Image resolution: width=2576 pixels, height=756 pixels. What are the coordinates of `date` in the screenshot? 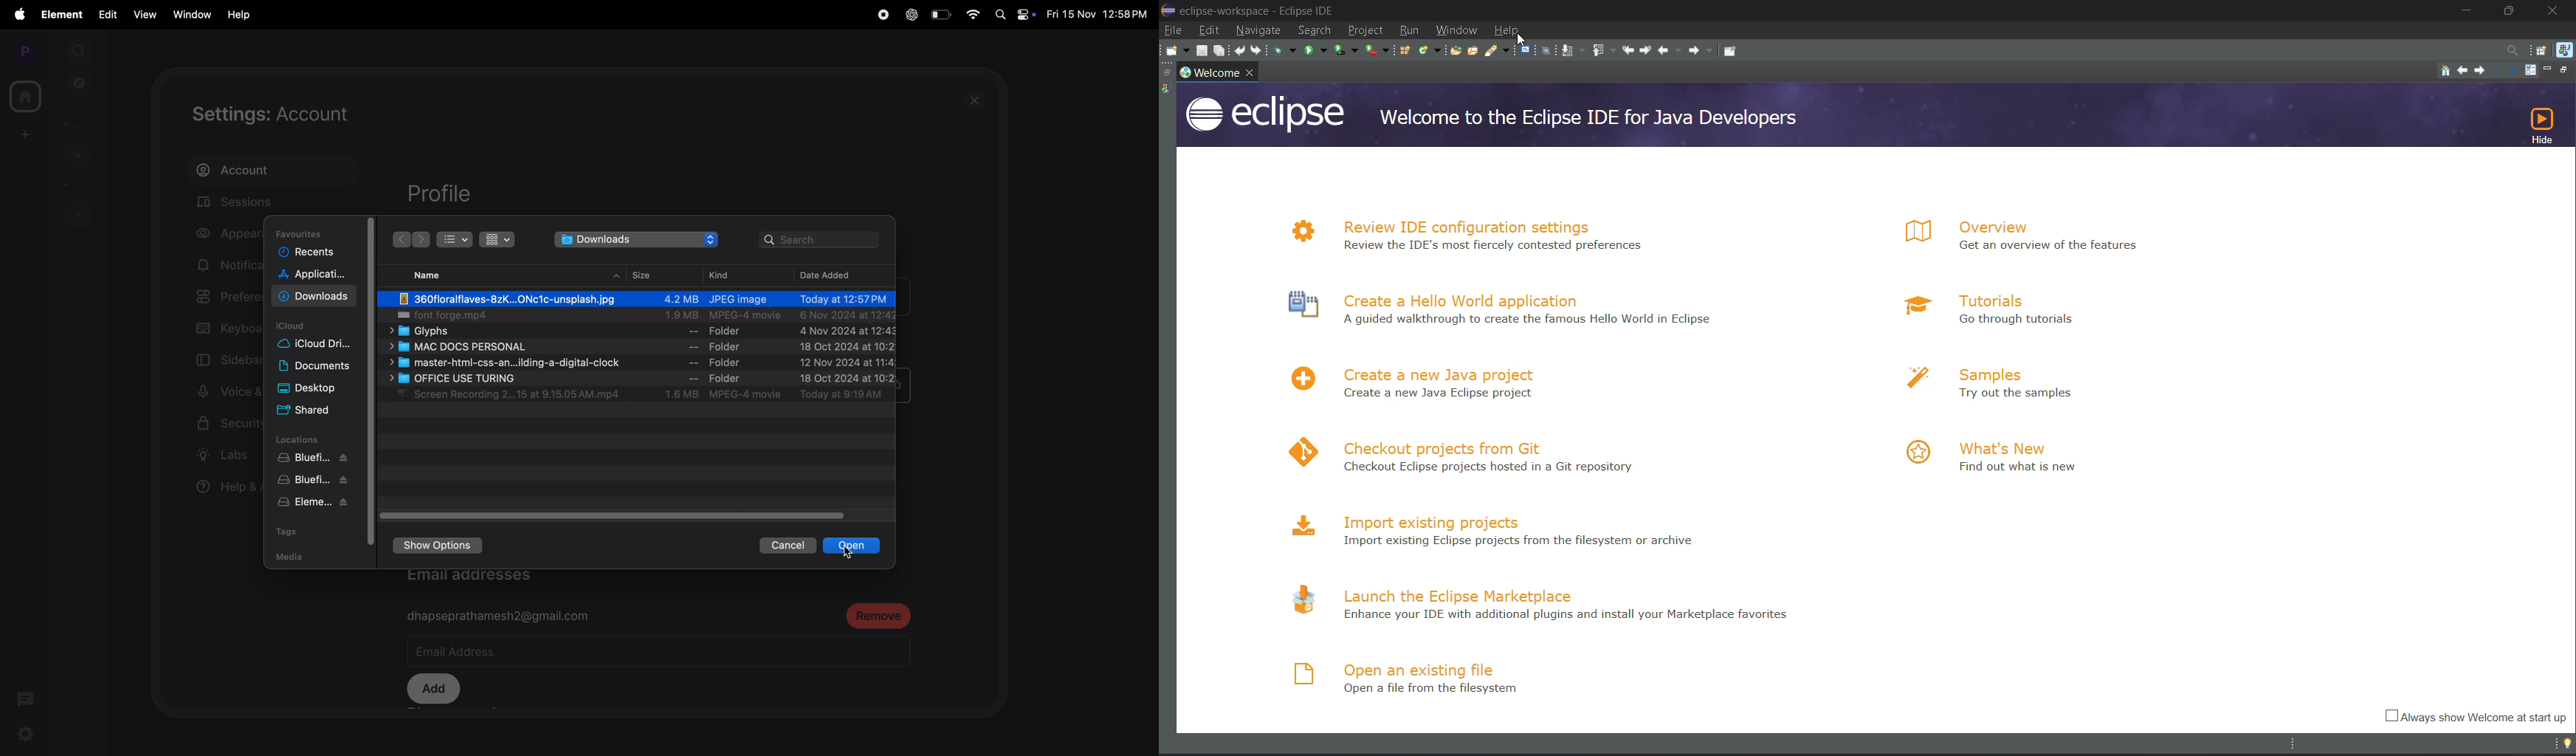 It's located at (831, 274).